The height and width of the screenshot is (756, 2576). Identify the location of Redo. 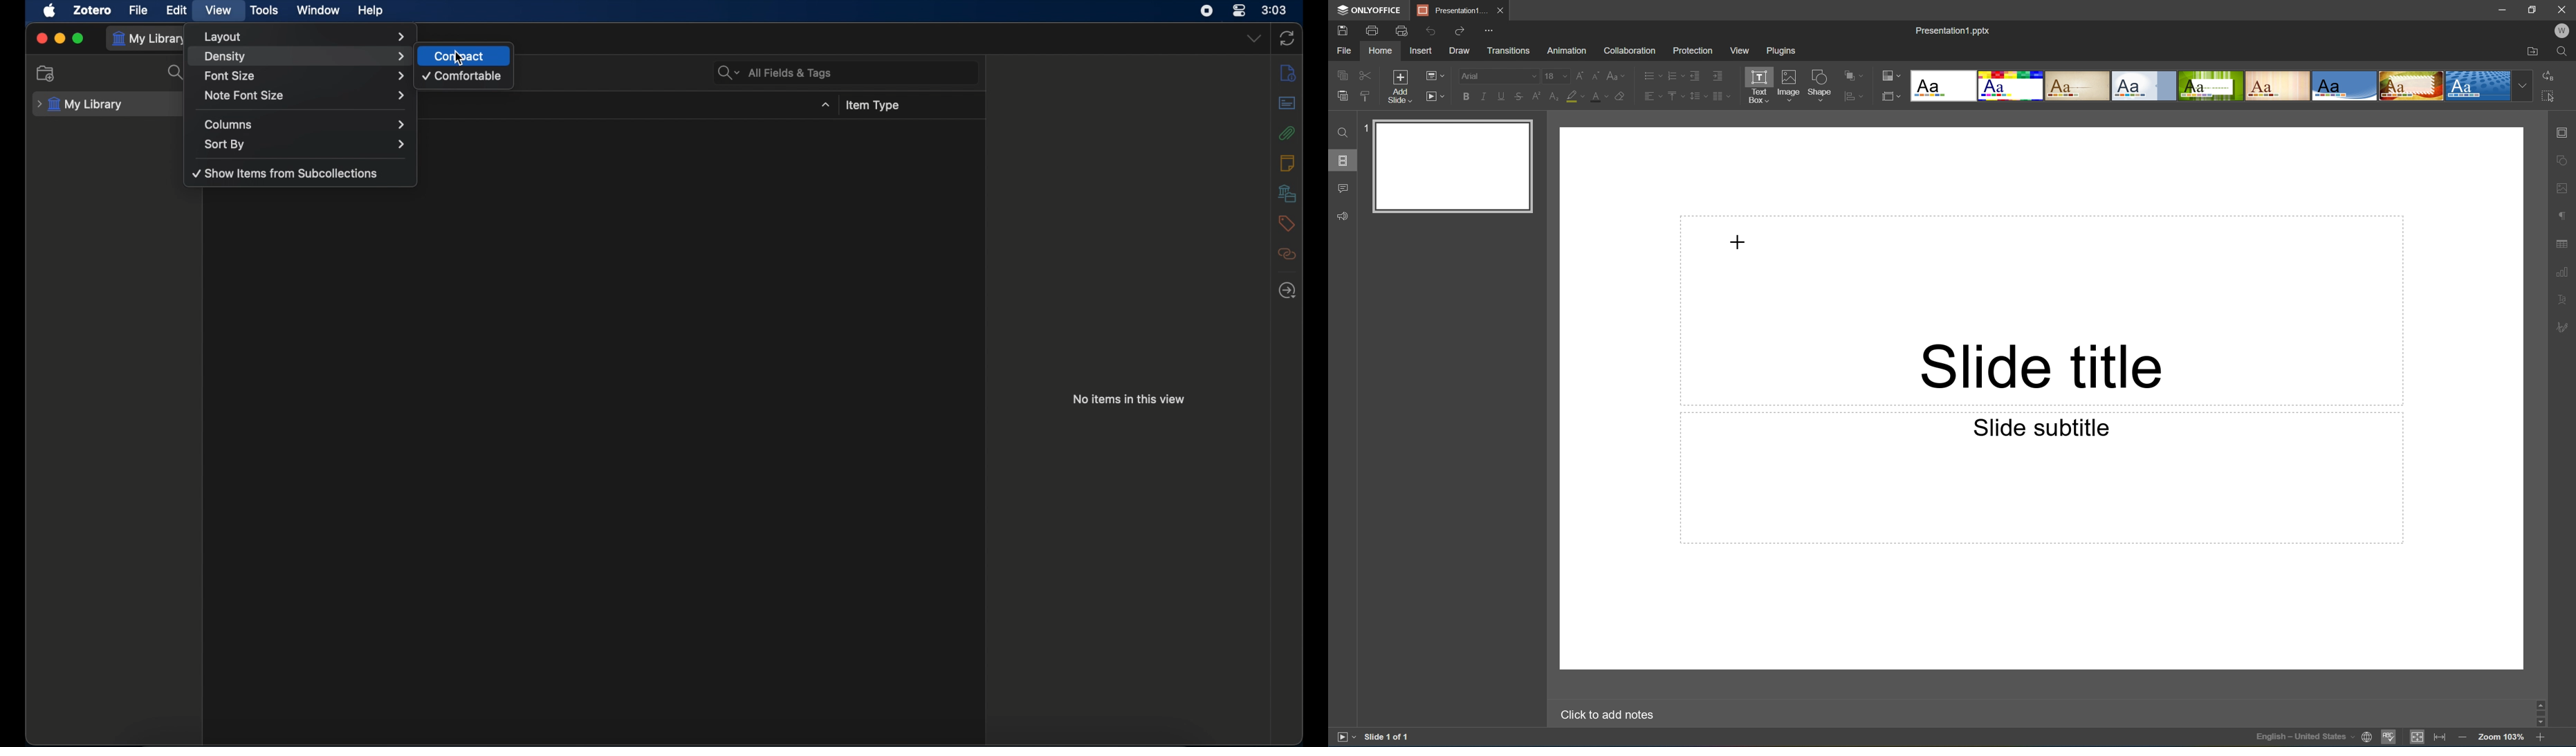
(1461, 32).